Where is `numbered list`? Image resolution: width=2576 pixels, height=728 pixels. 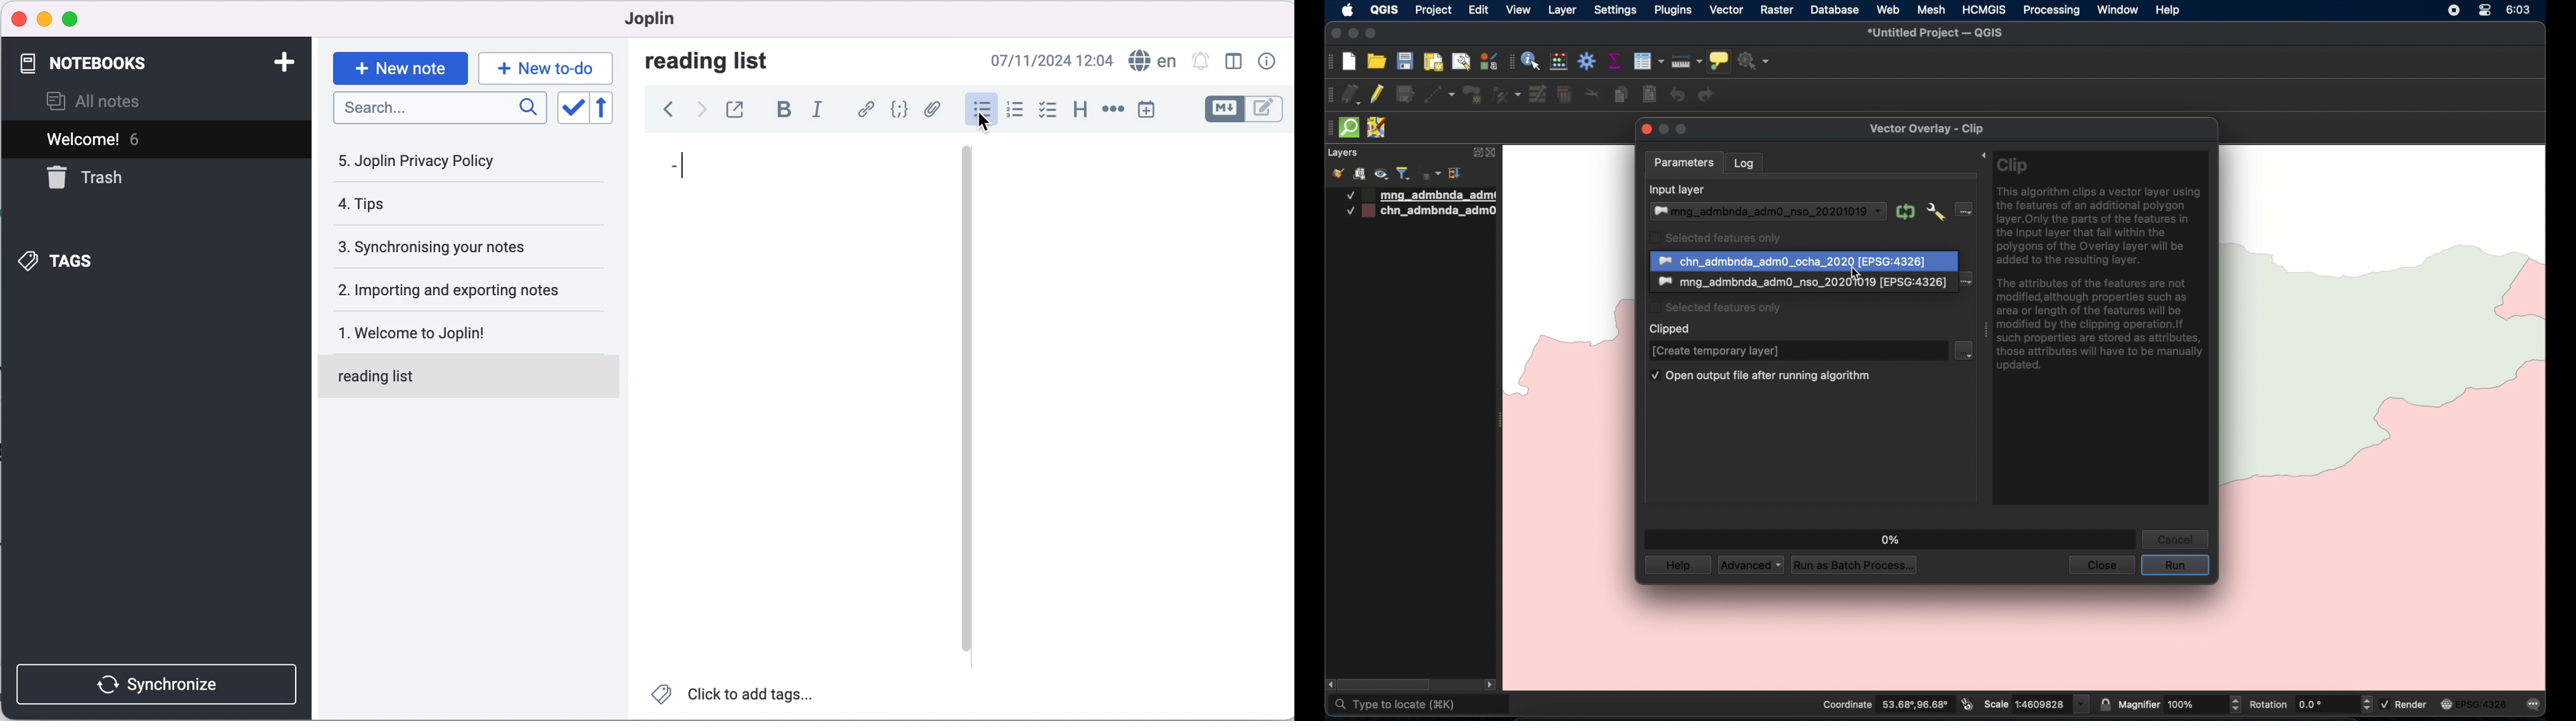
numbered list is located at coordinates (1016, 112).